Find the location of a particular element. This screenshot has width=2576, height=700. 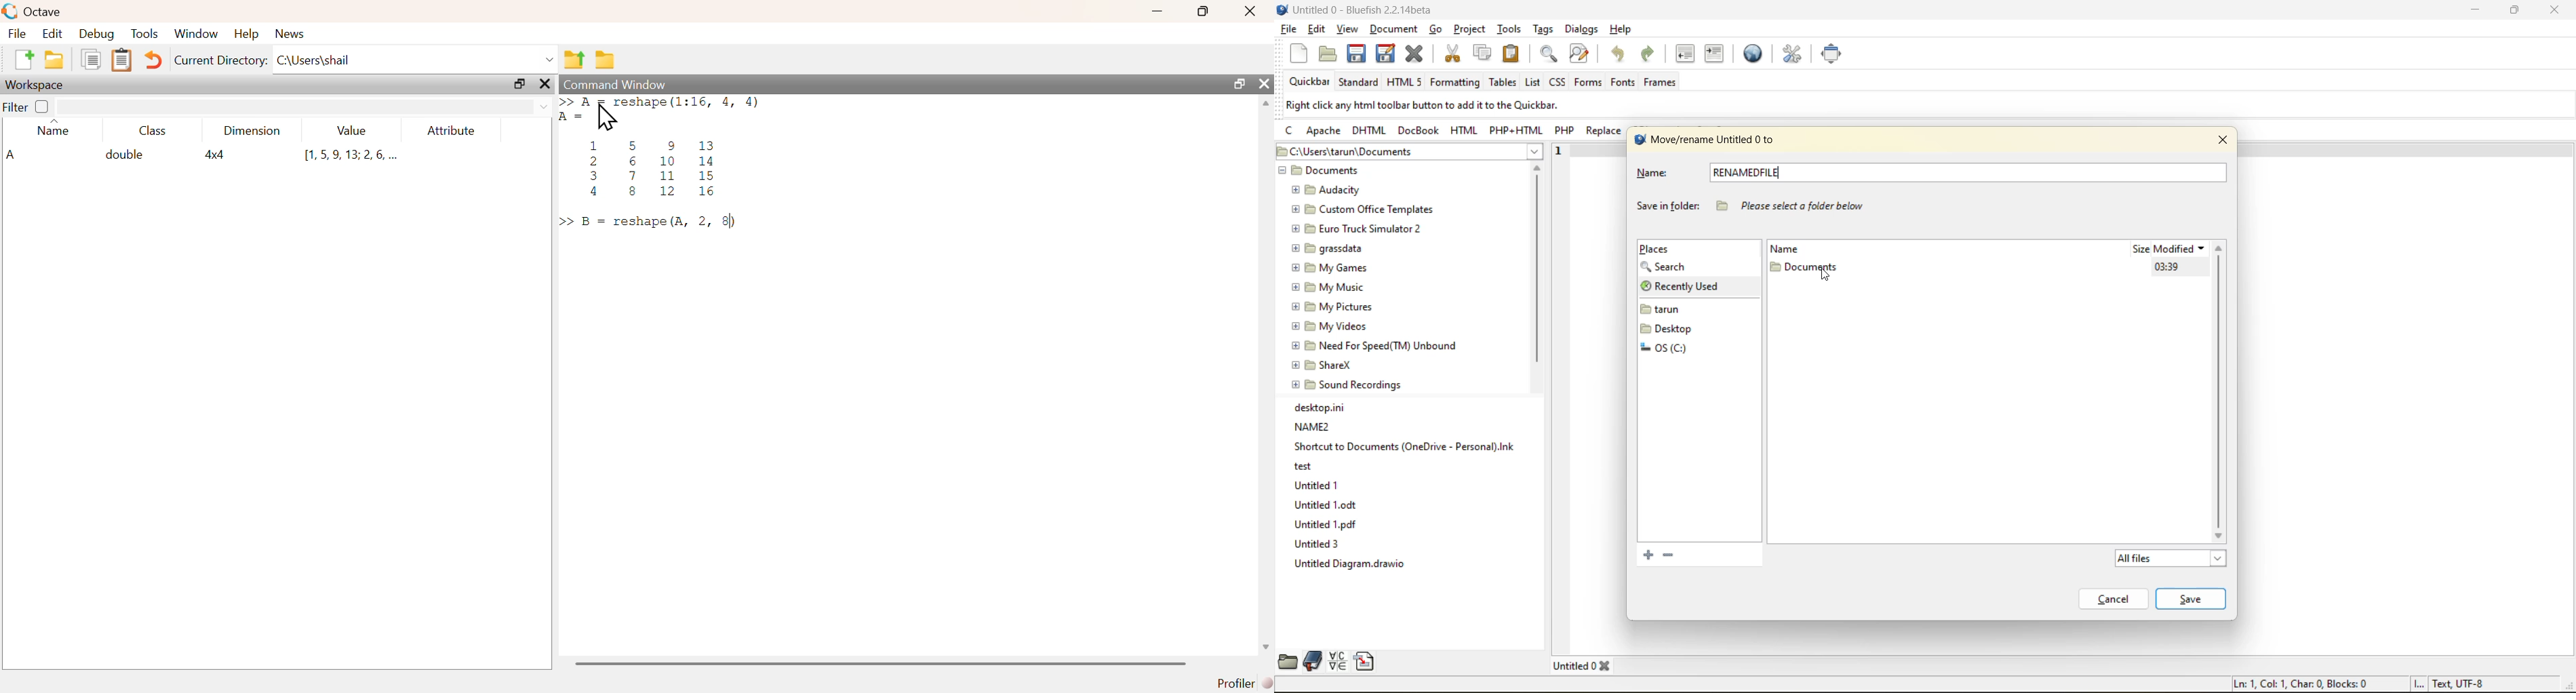

Shortcut to Documents (OneDrive-Personal).Ink is located at coordinates (1402, 446).